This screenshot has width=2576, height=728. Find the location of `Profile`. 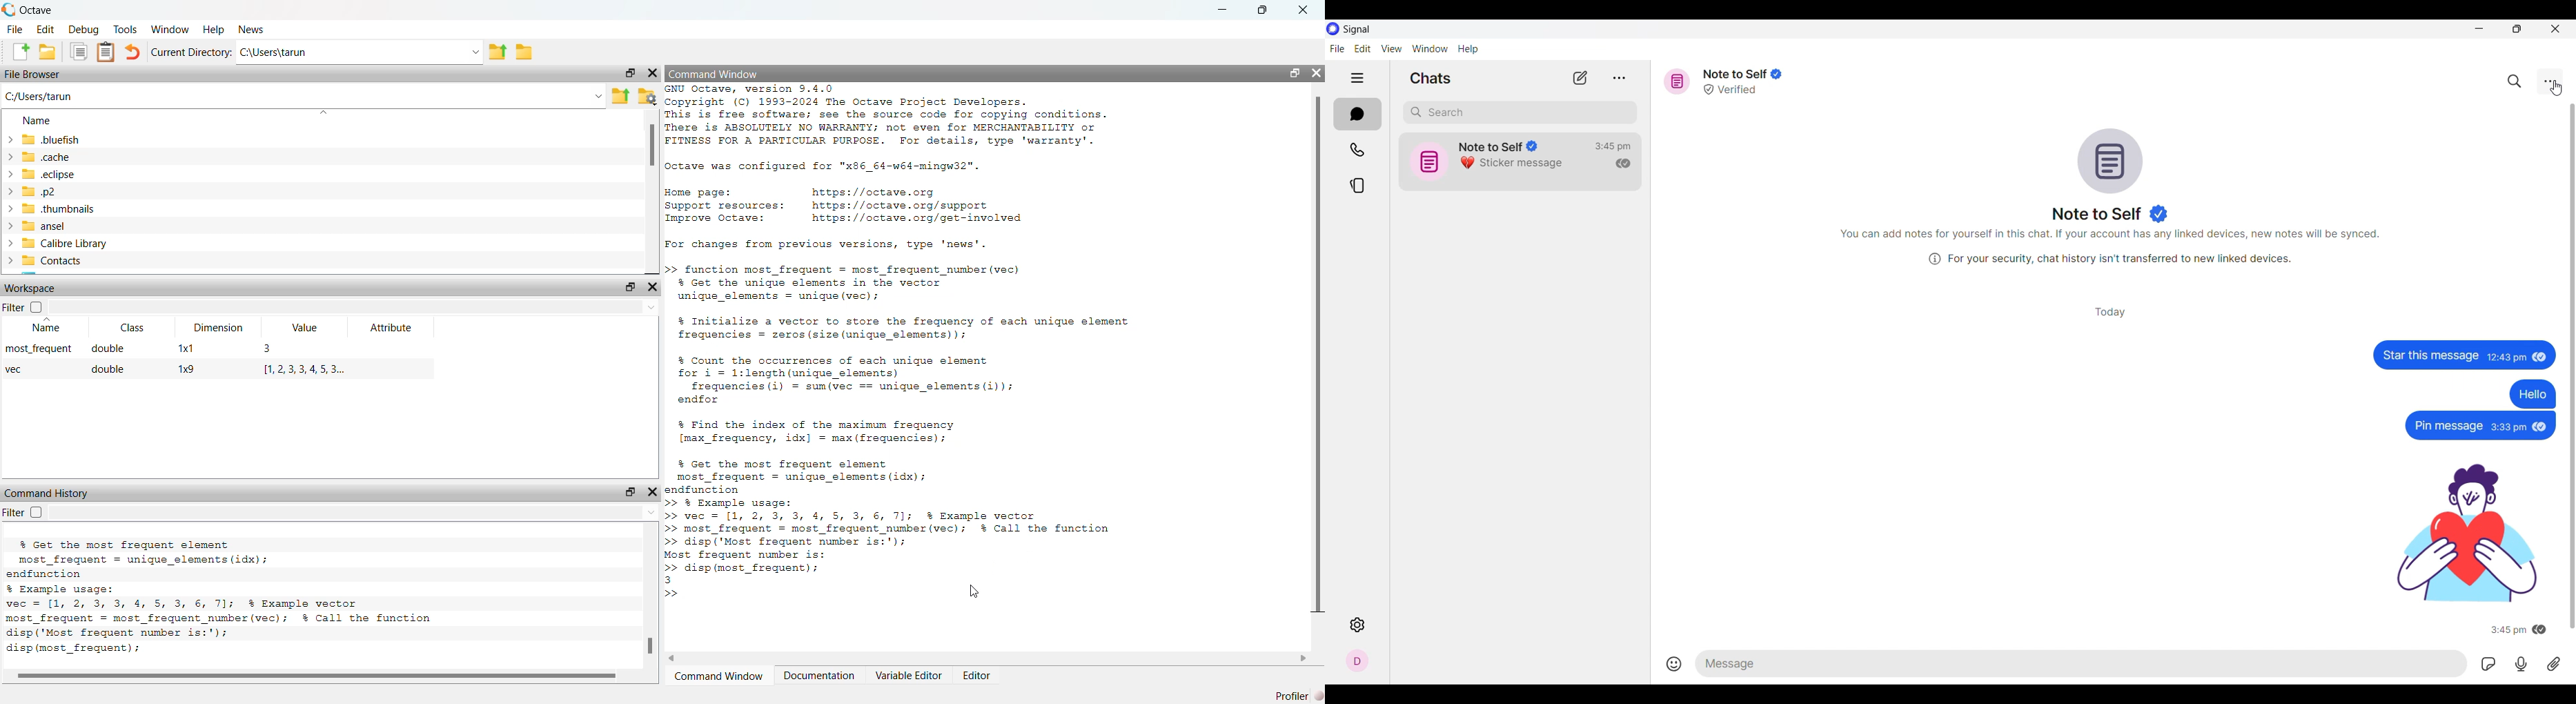

Profile is located at coordinates (1357, 660).